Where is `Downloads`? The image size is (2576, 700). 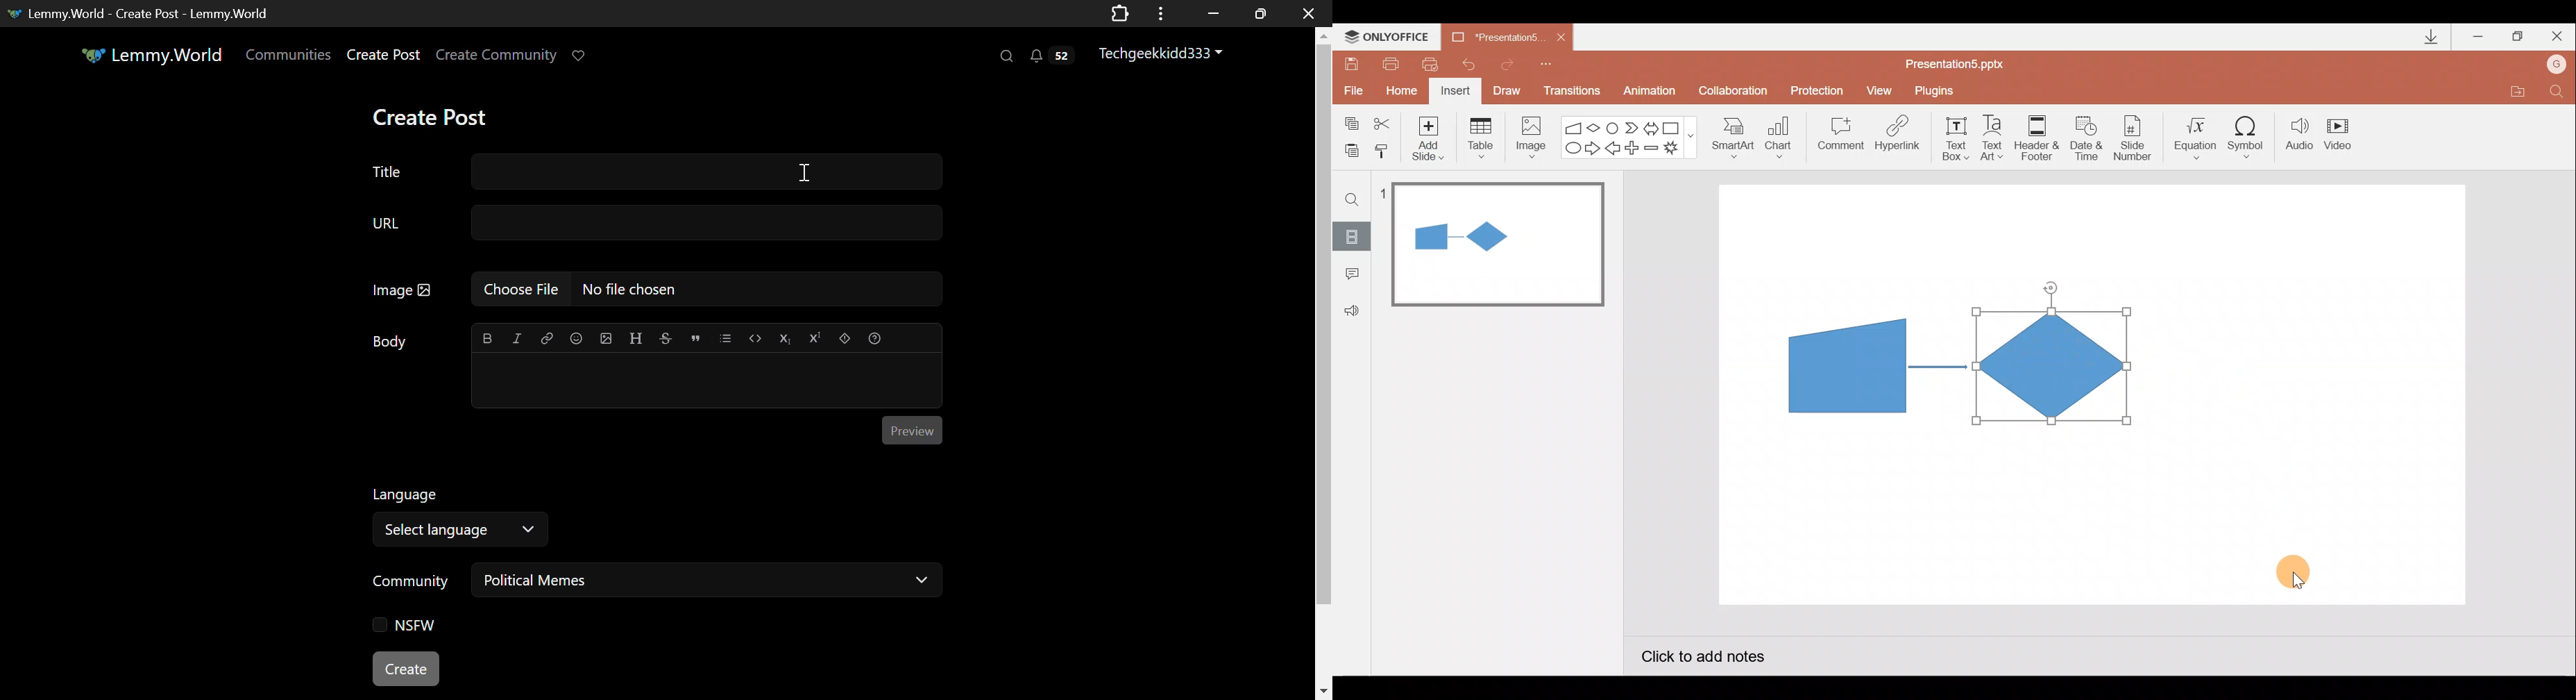 Downloads is located at coordinates (2429, 38).